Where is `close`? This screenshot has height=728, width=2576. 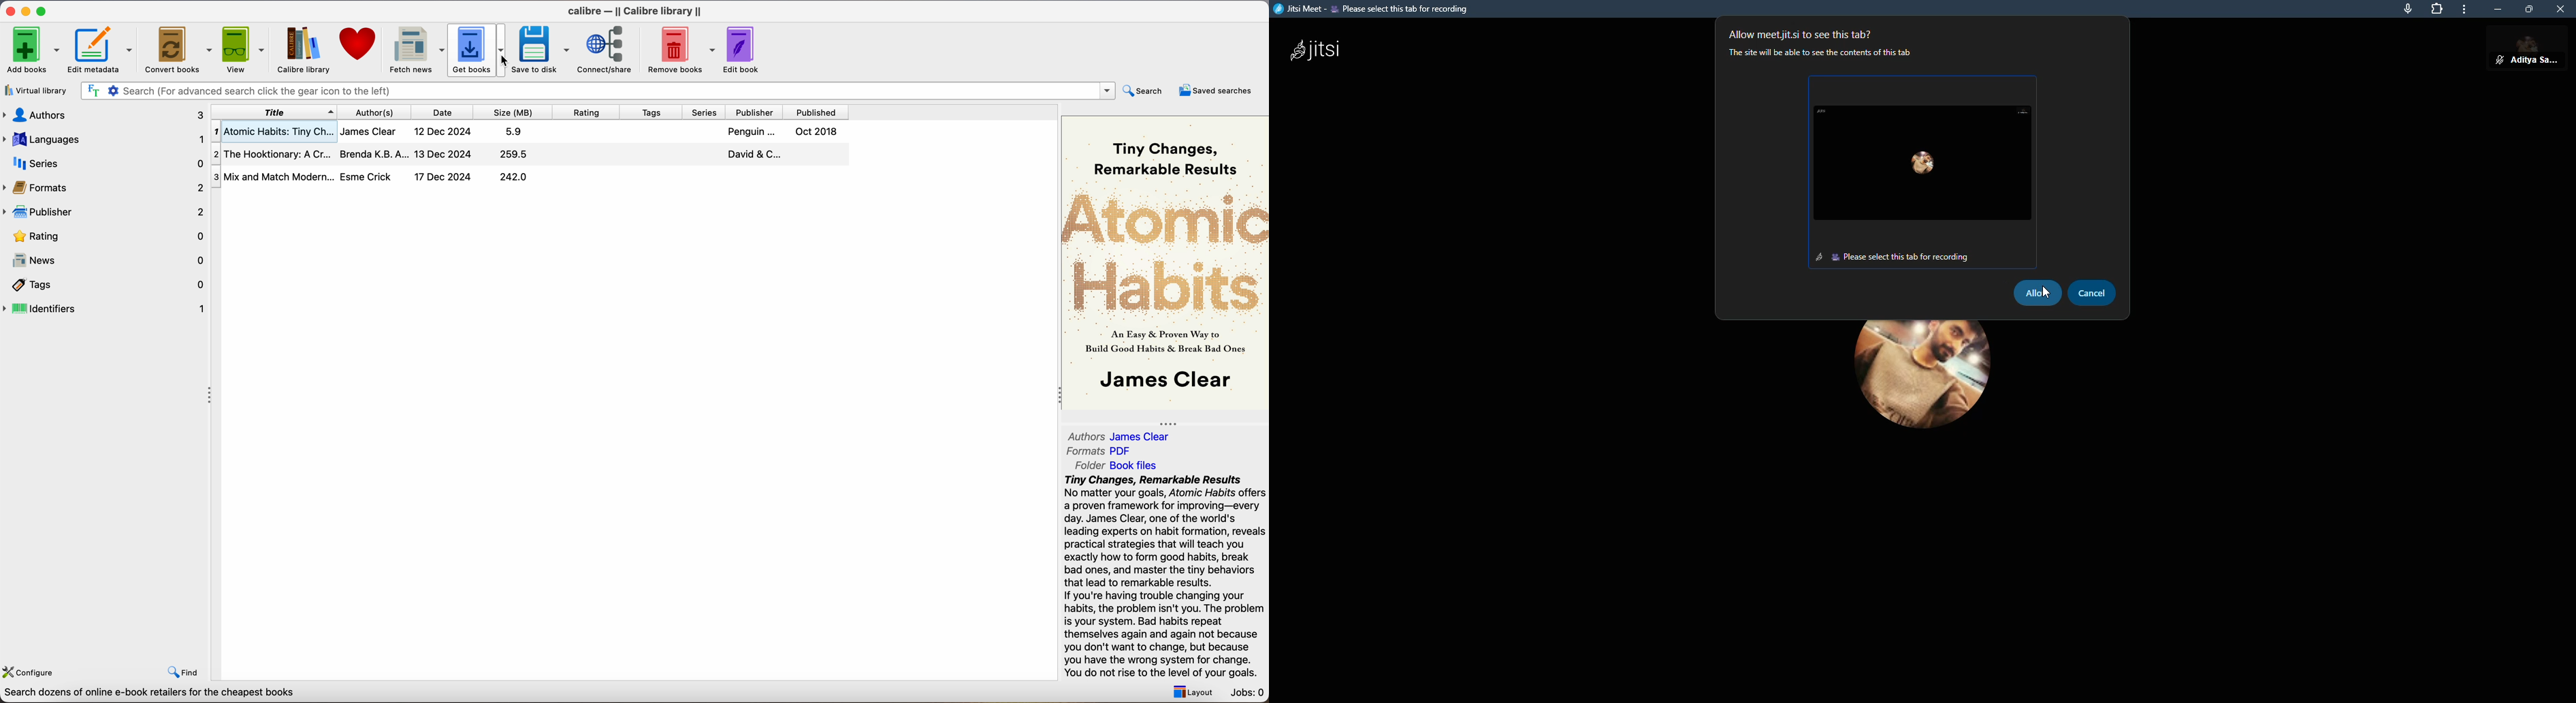
close is located at coordinates (9, 11).